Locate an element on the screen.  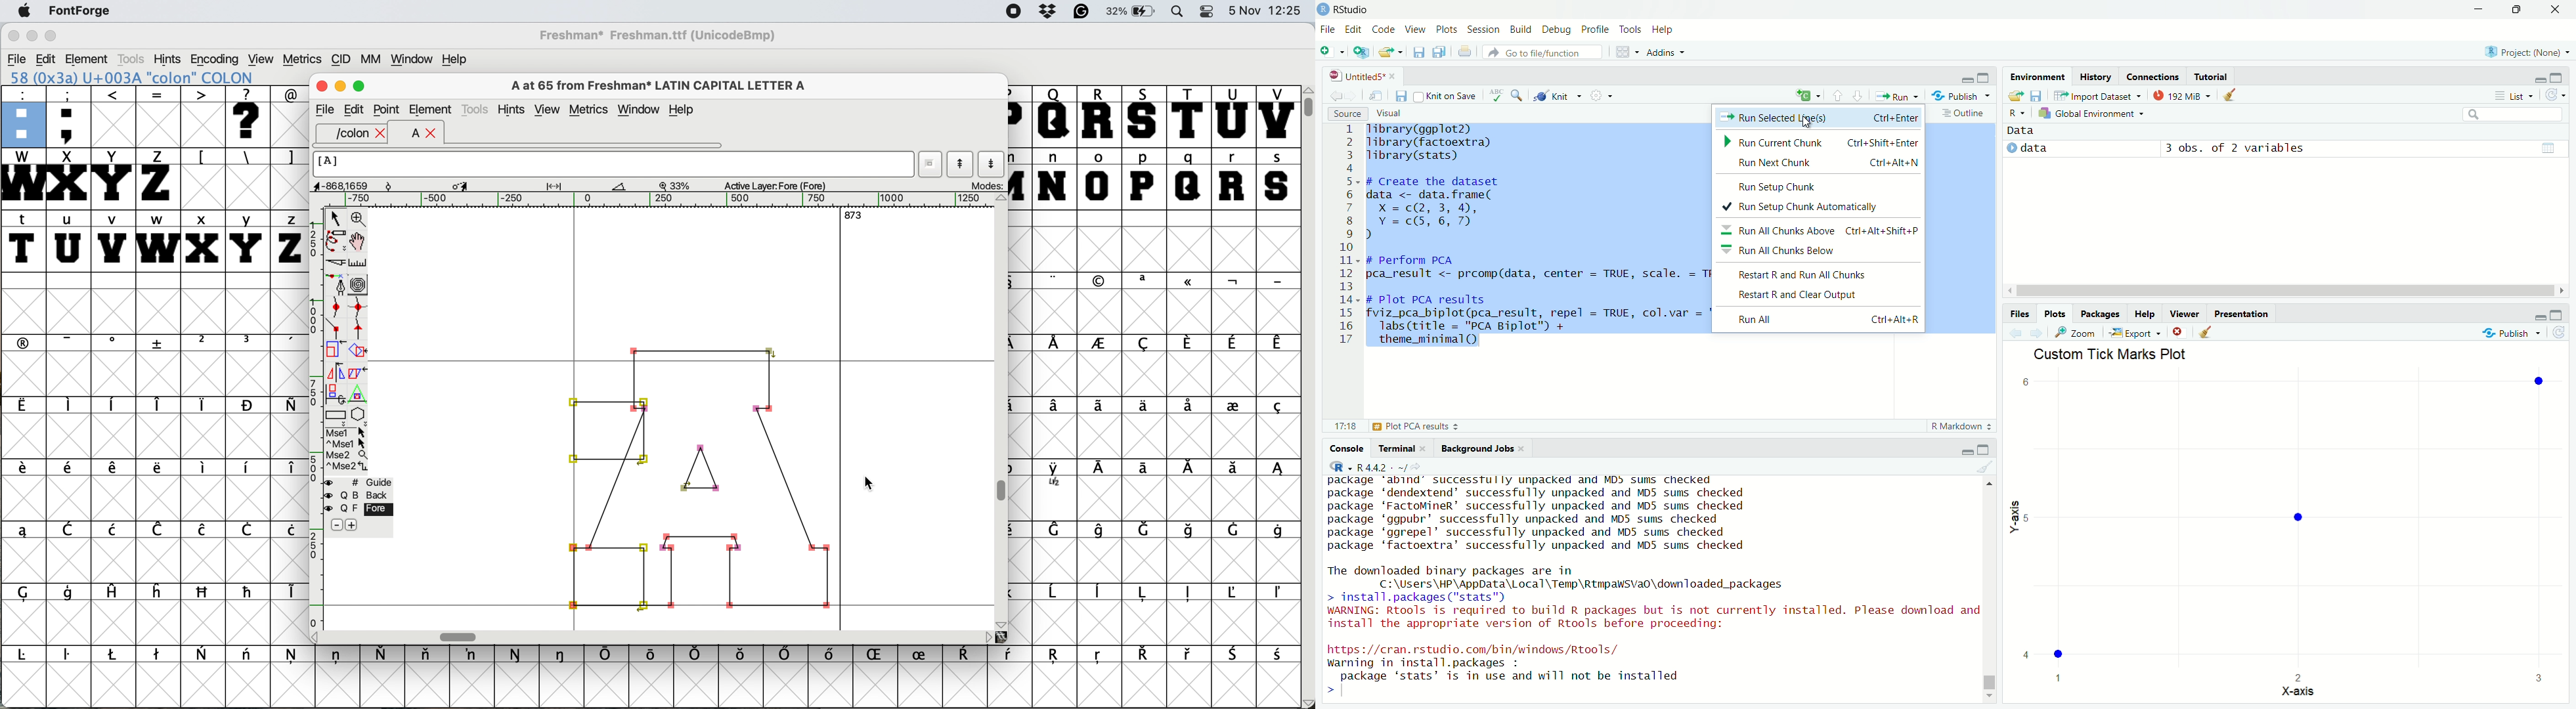
rotate the selection is located at coordinates (360, 353).